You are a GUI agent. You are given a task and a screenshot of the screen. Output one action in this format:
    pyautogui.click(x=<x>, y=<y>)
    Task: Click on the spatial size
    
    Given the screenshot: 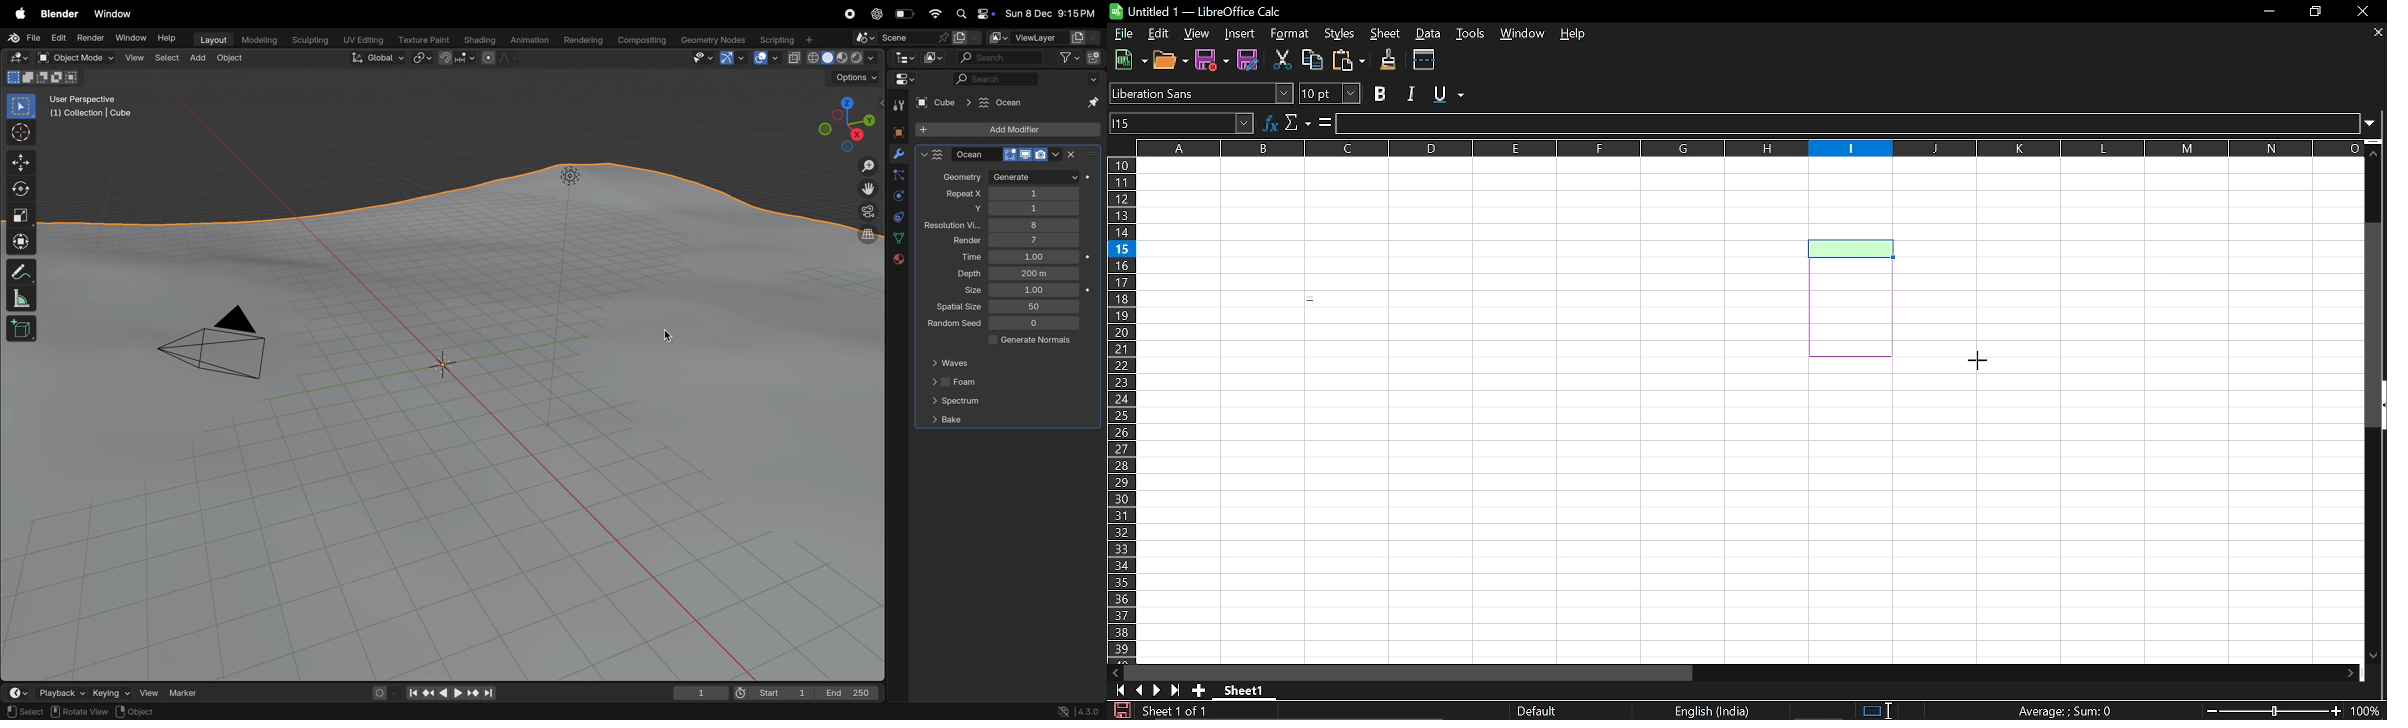 What is the action you would take?
    pyautogui.click(x=955, y=308)
    